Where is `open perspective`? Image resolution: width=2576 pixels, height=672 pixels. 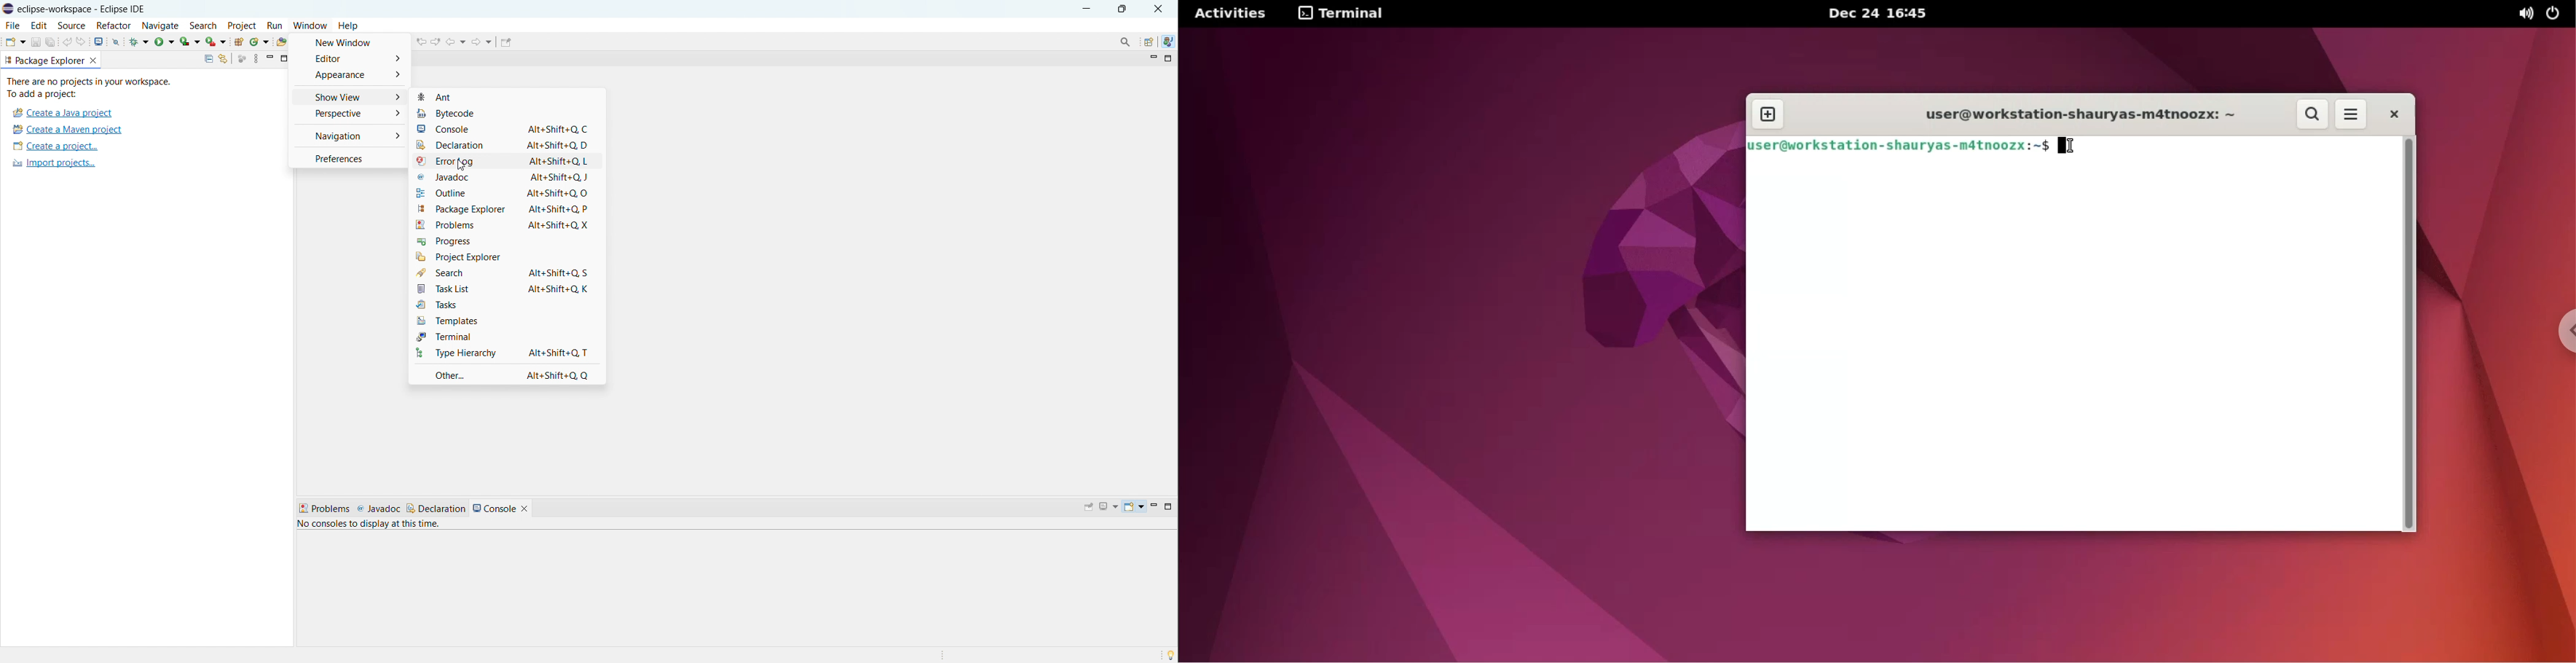
open perspective is located at coordinates (1148, 42).